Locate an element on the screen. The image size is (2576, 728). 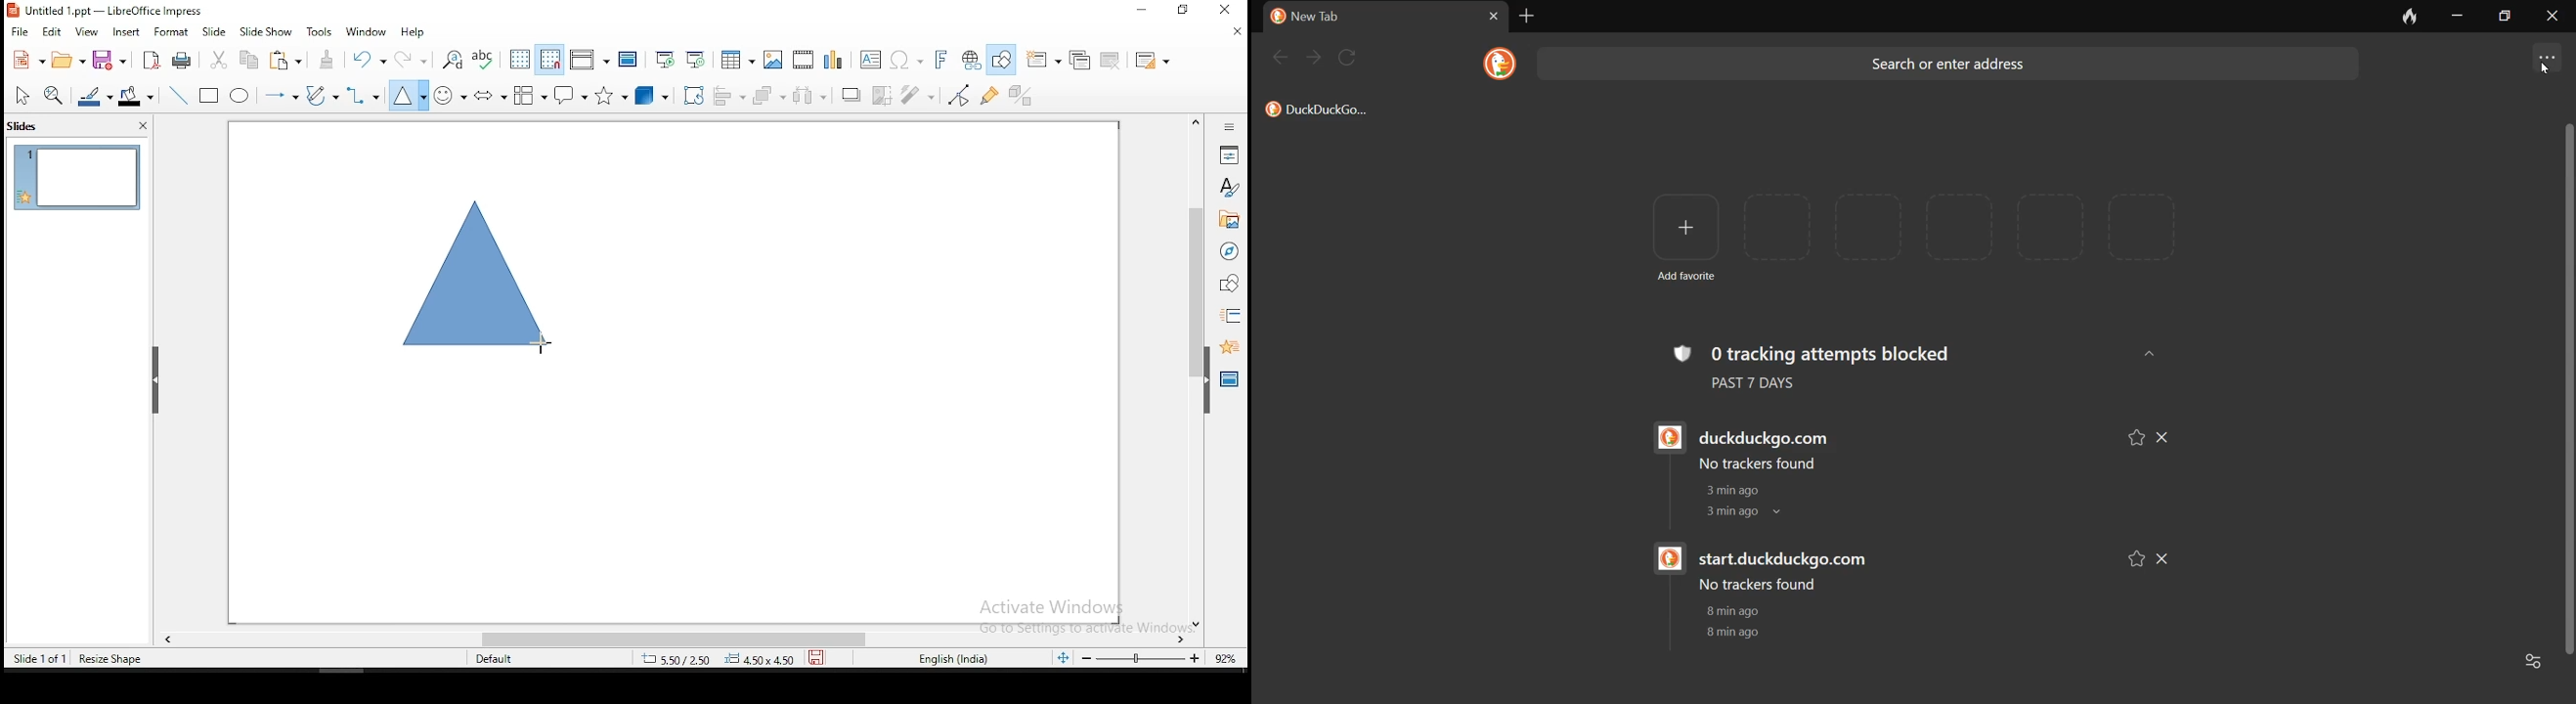
print is located at coordinates (183, 62).